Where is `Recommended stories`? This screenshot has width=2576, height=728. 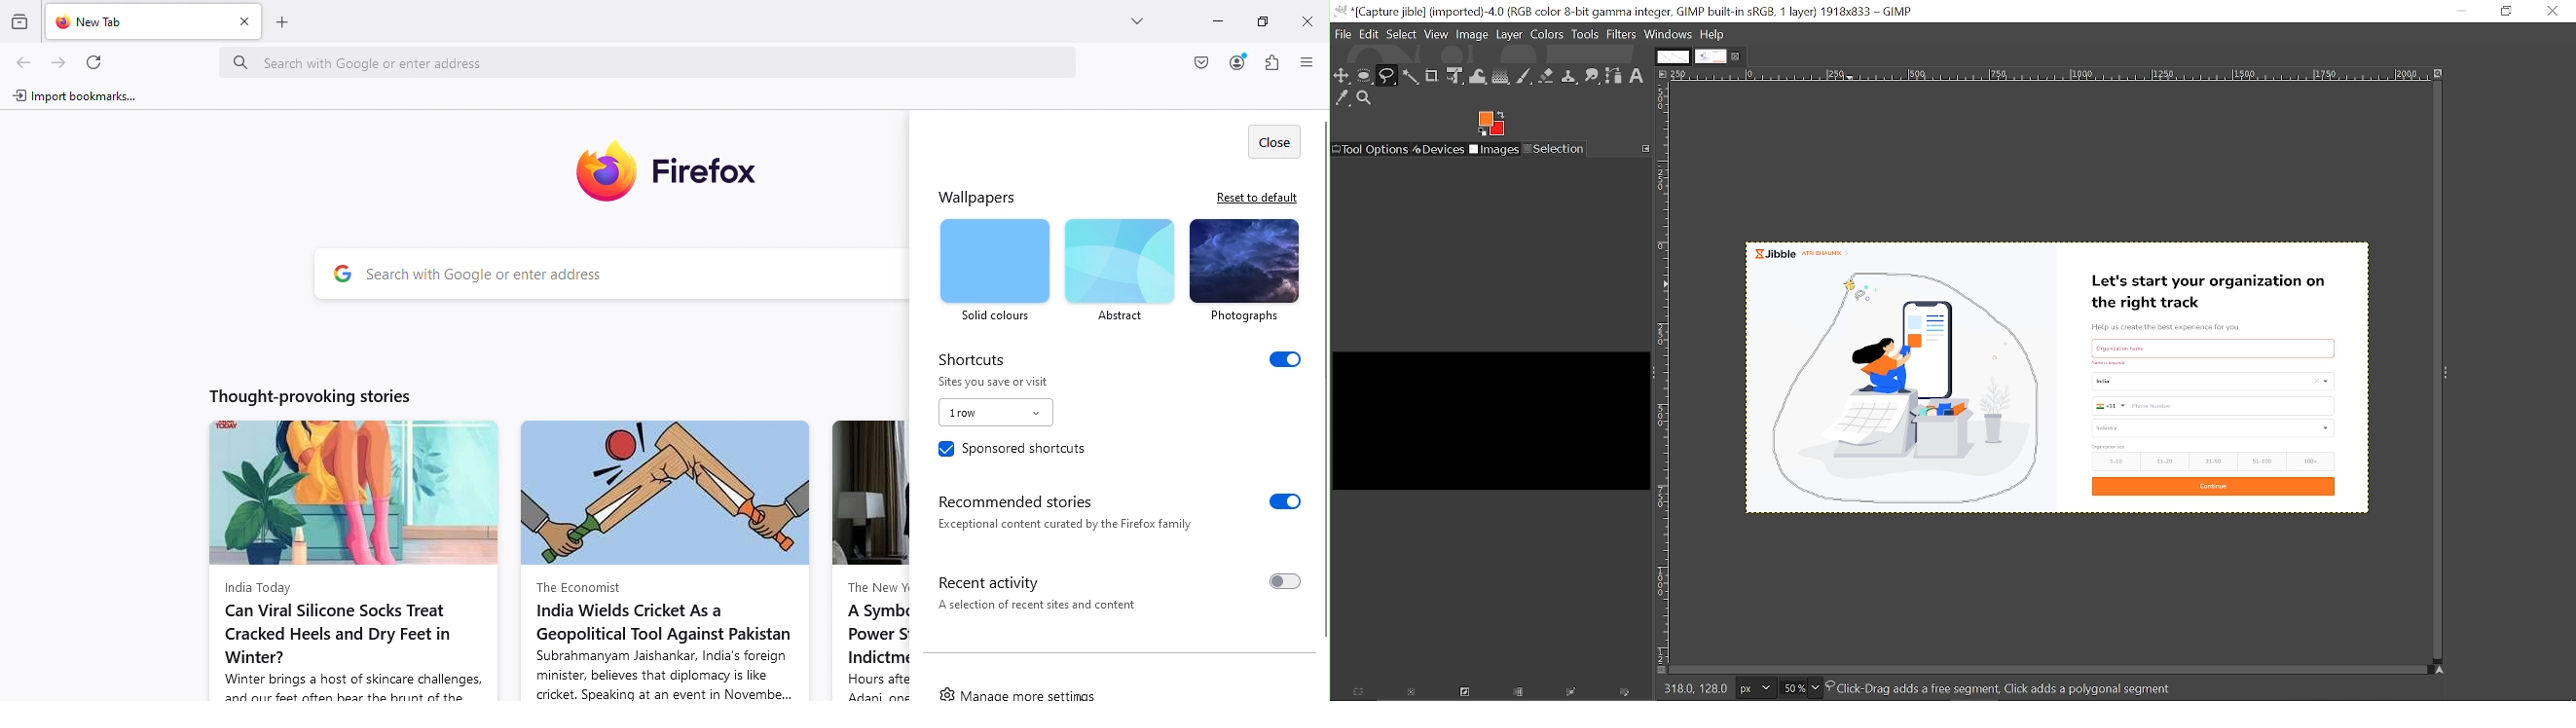 Recommended stories is located at coordinates (1022, 498).